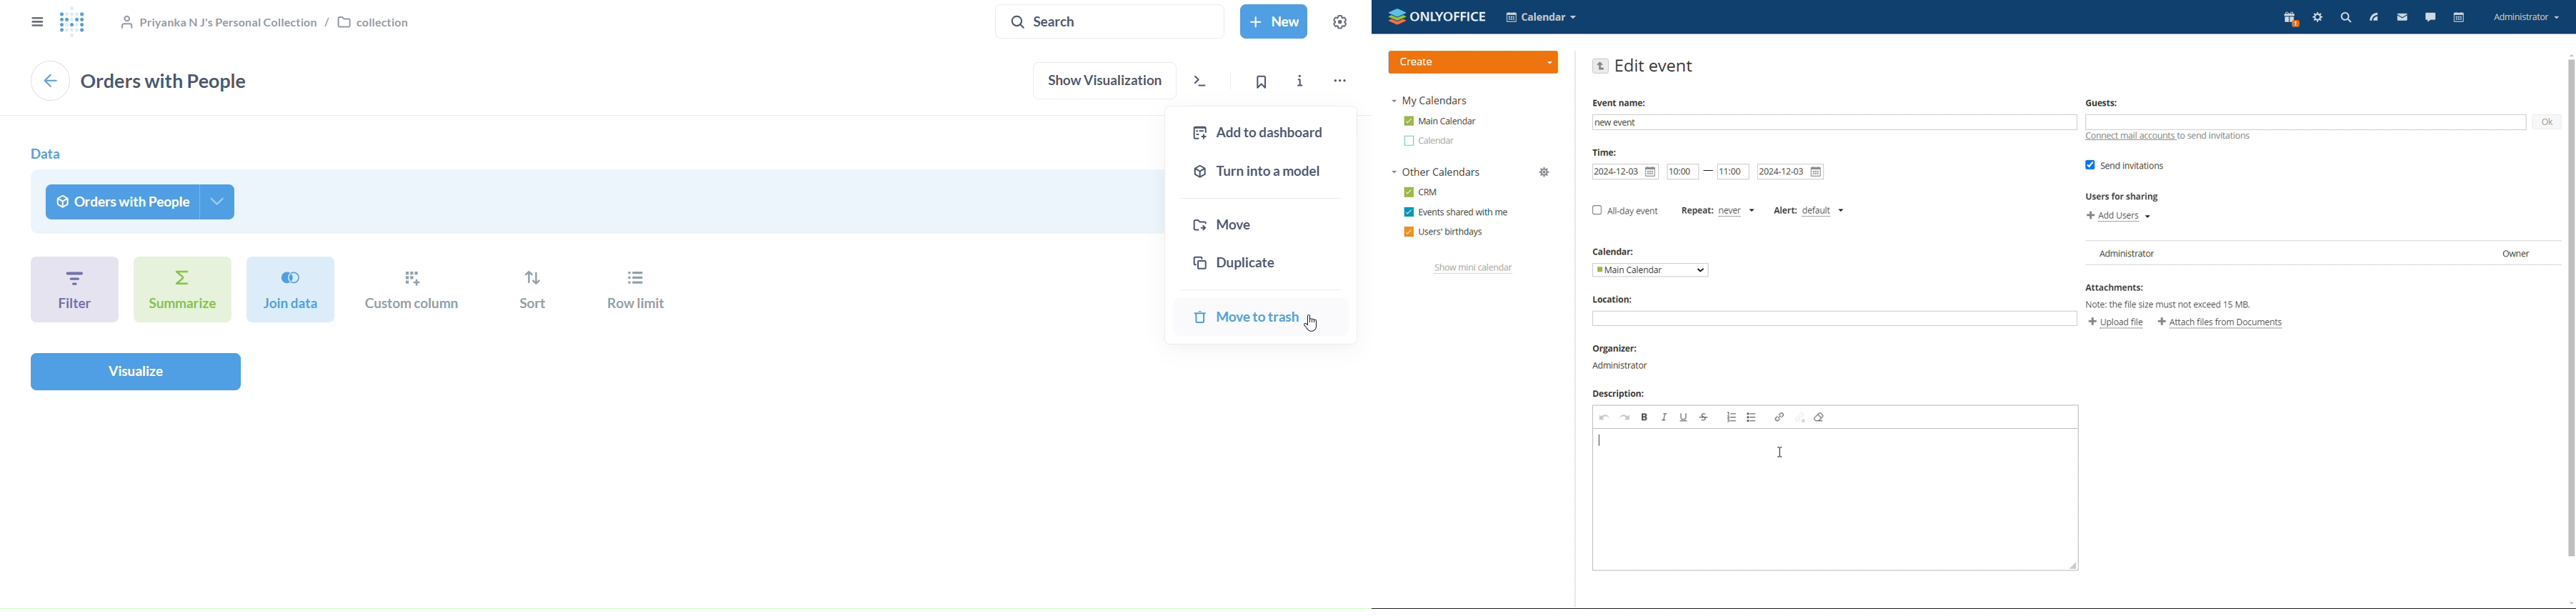  What do you see at coordinates (2374, 18) in the screenshot?
I see `feed` at bounding box center [2374, 18].